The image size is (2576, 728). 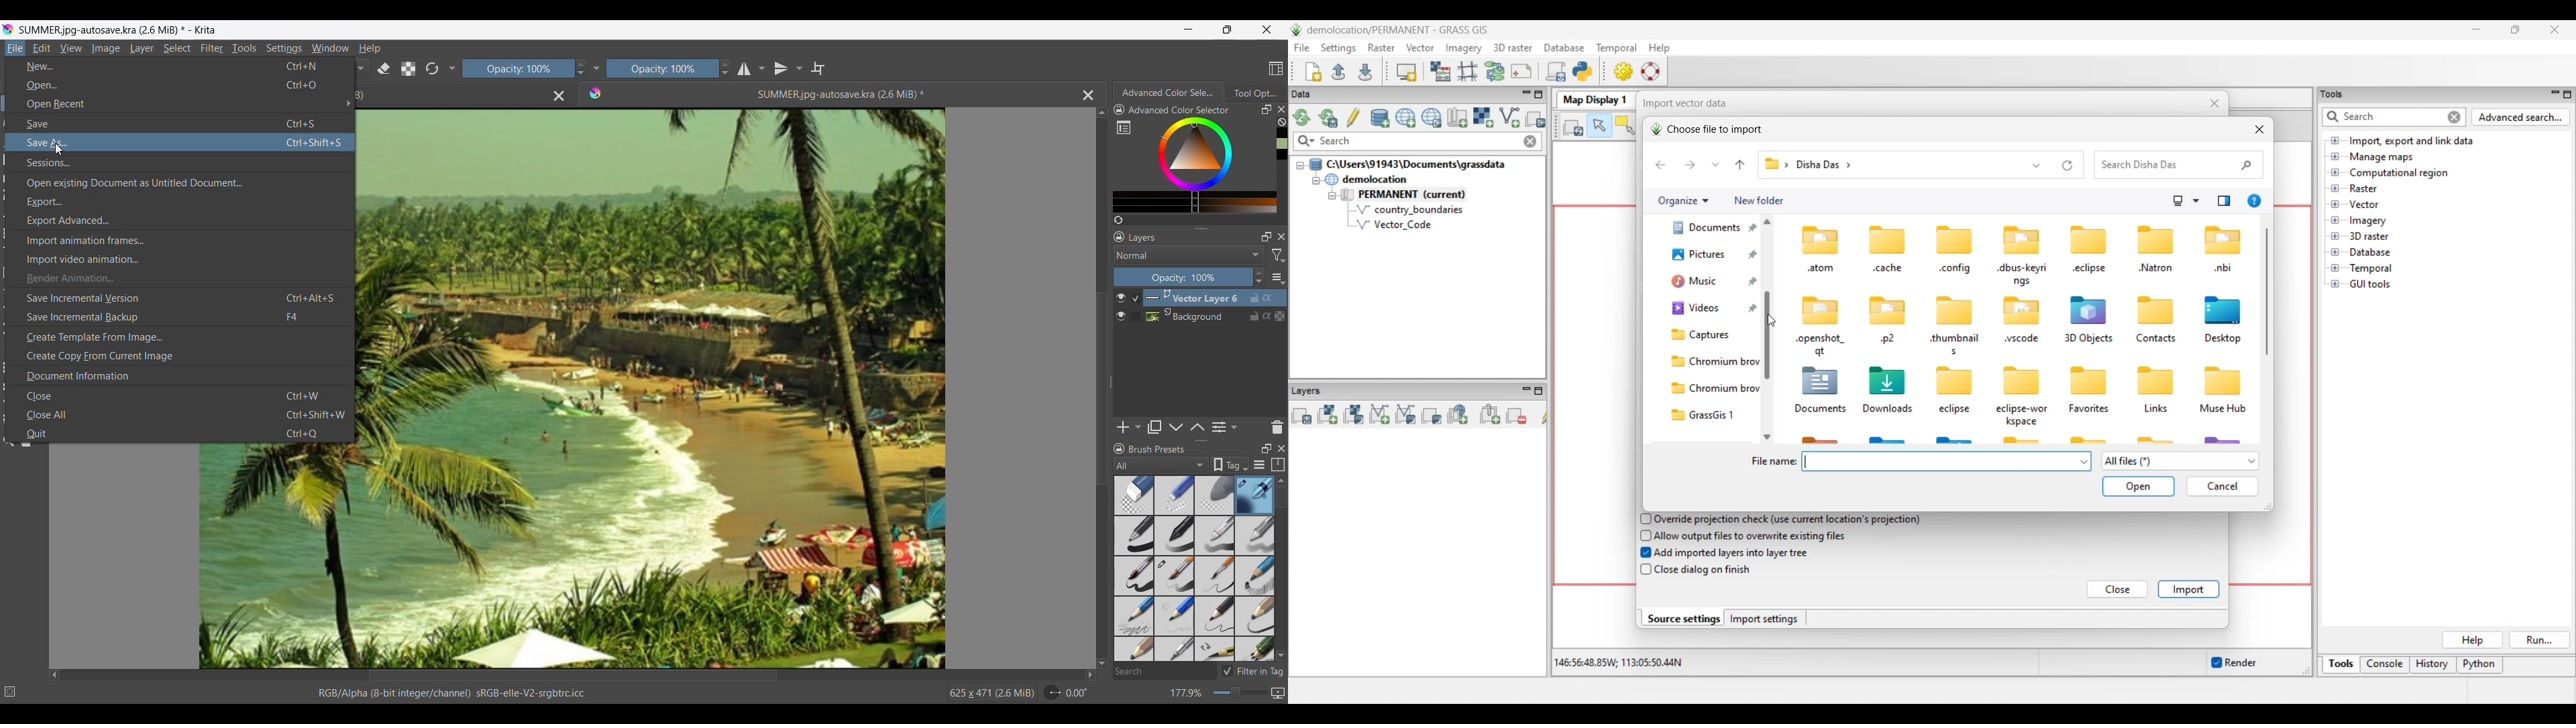 I want to click on Wrap around mode, so click(x=818, y=68).